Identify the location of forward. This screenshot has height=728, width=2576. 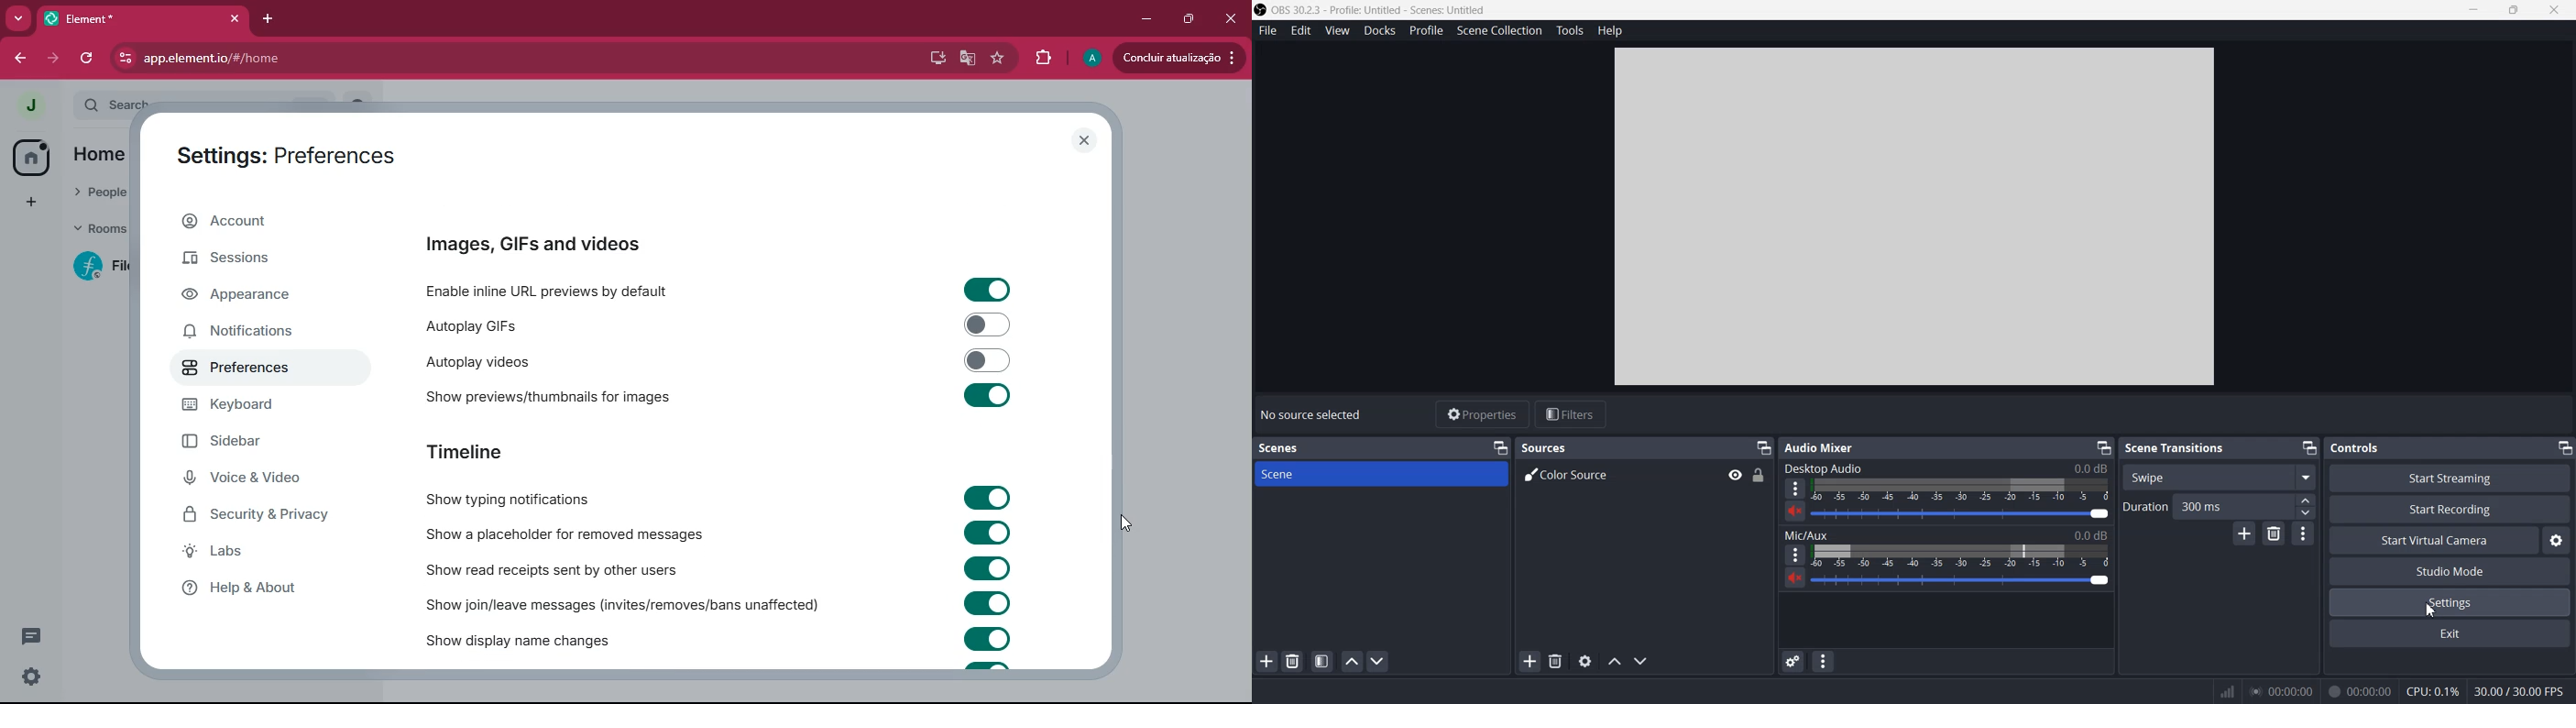
(53, 59).